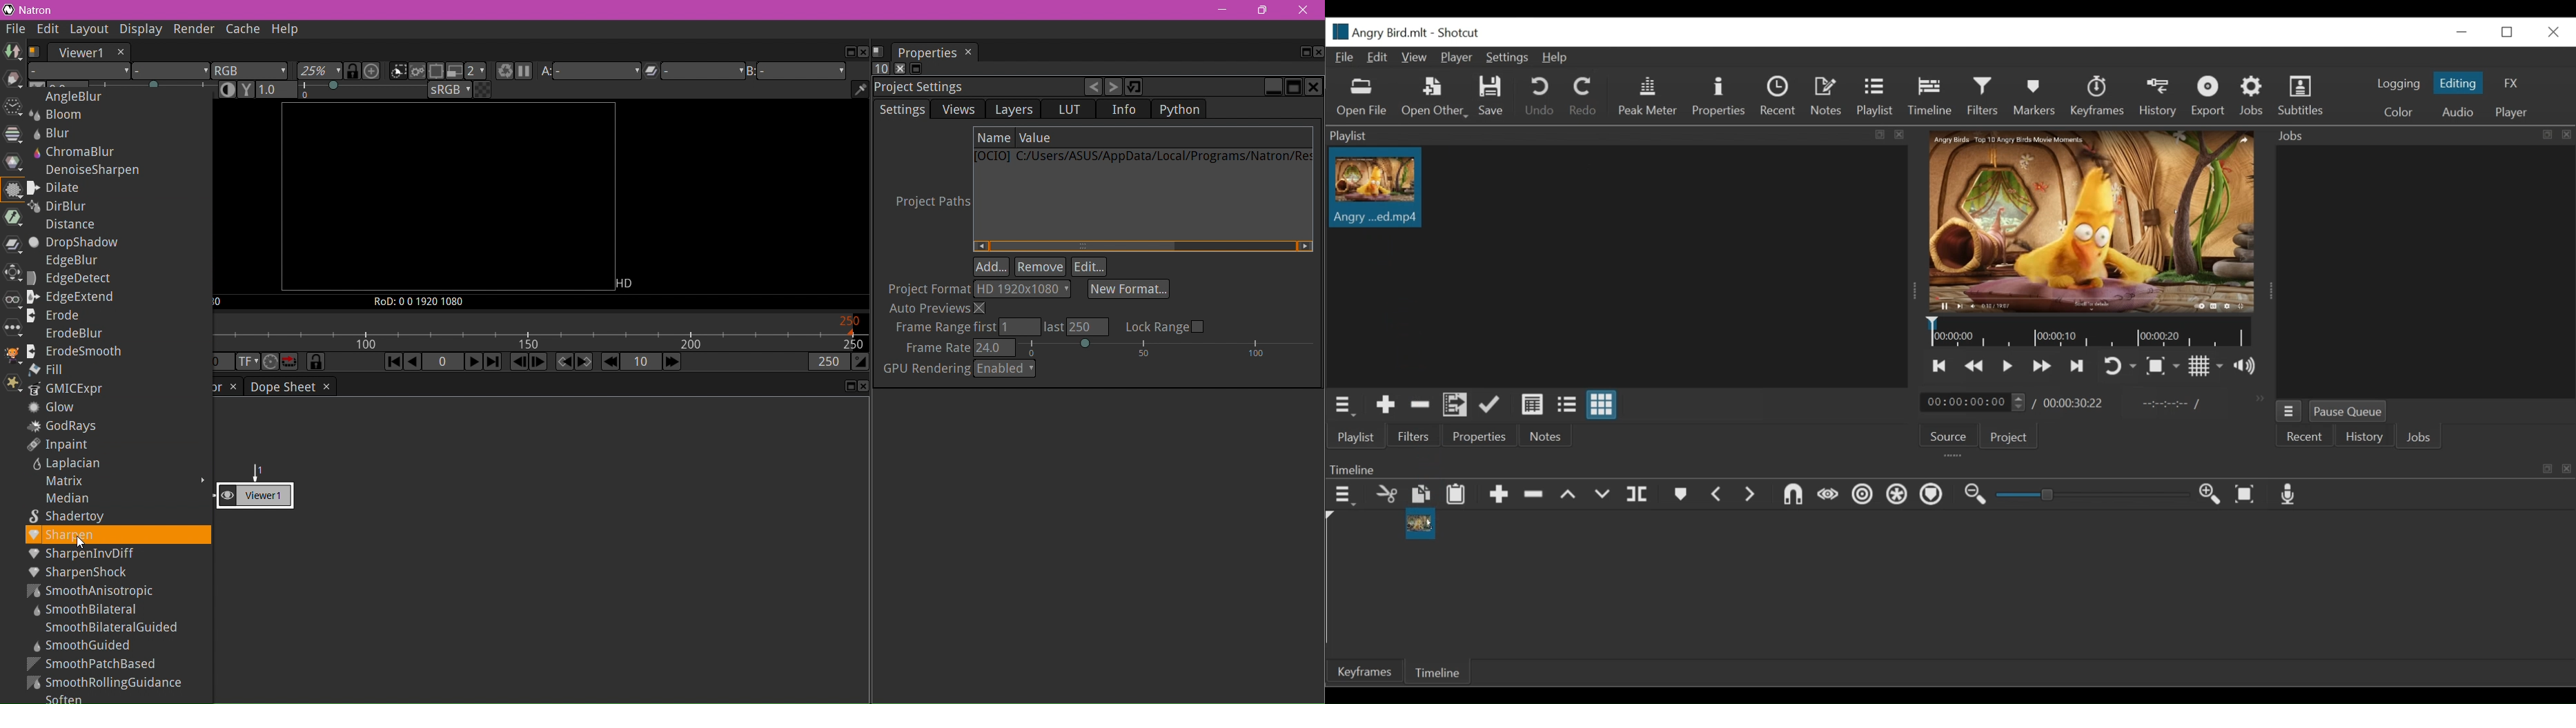  Describe the element at coordinates (1645, 95) in the screenshot. I see `Peak Meter` at that location.